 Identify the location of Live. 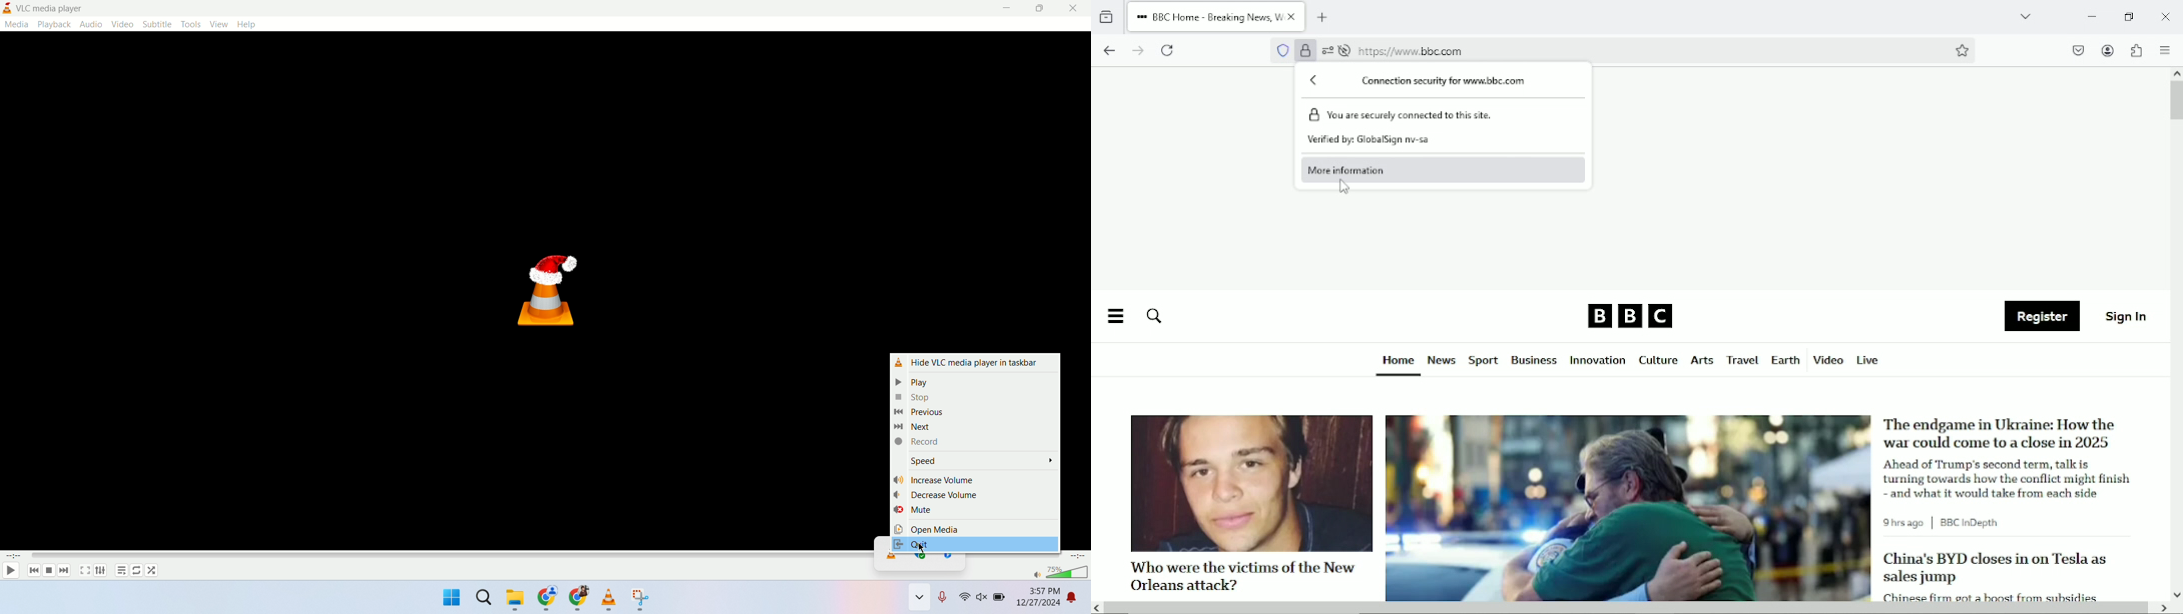
(1868, 359).